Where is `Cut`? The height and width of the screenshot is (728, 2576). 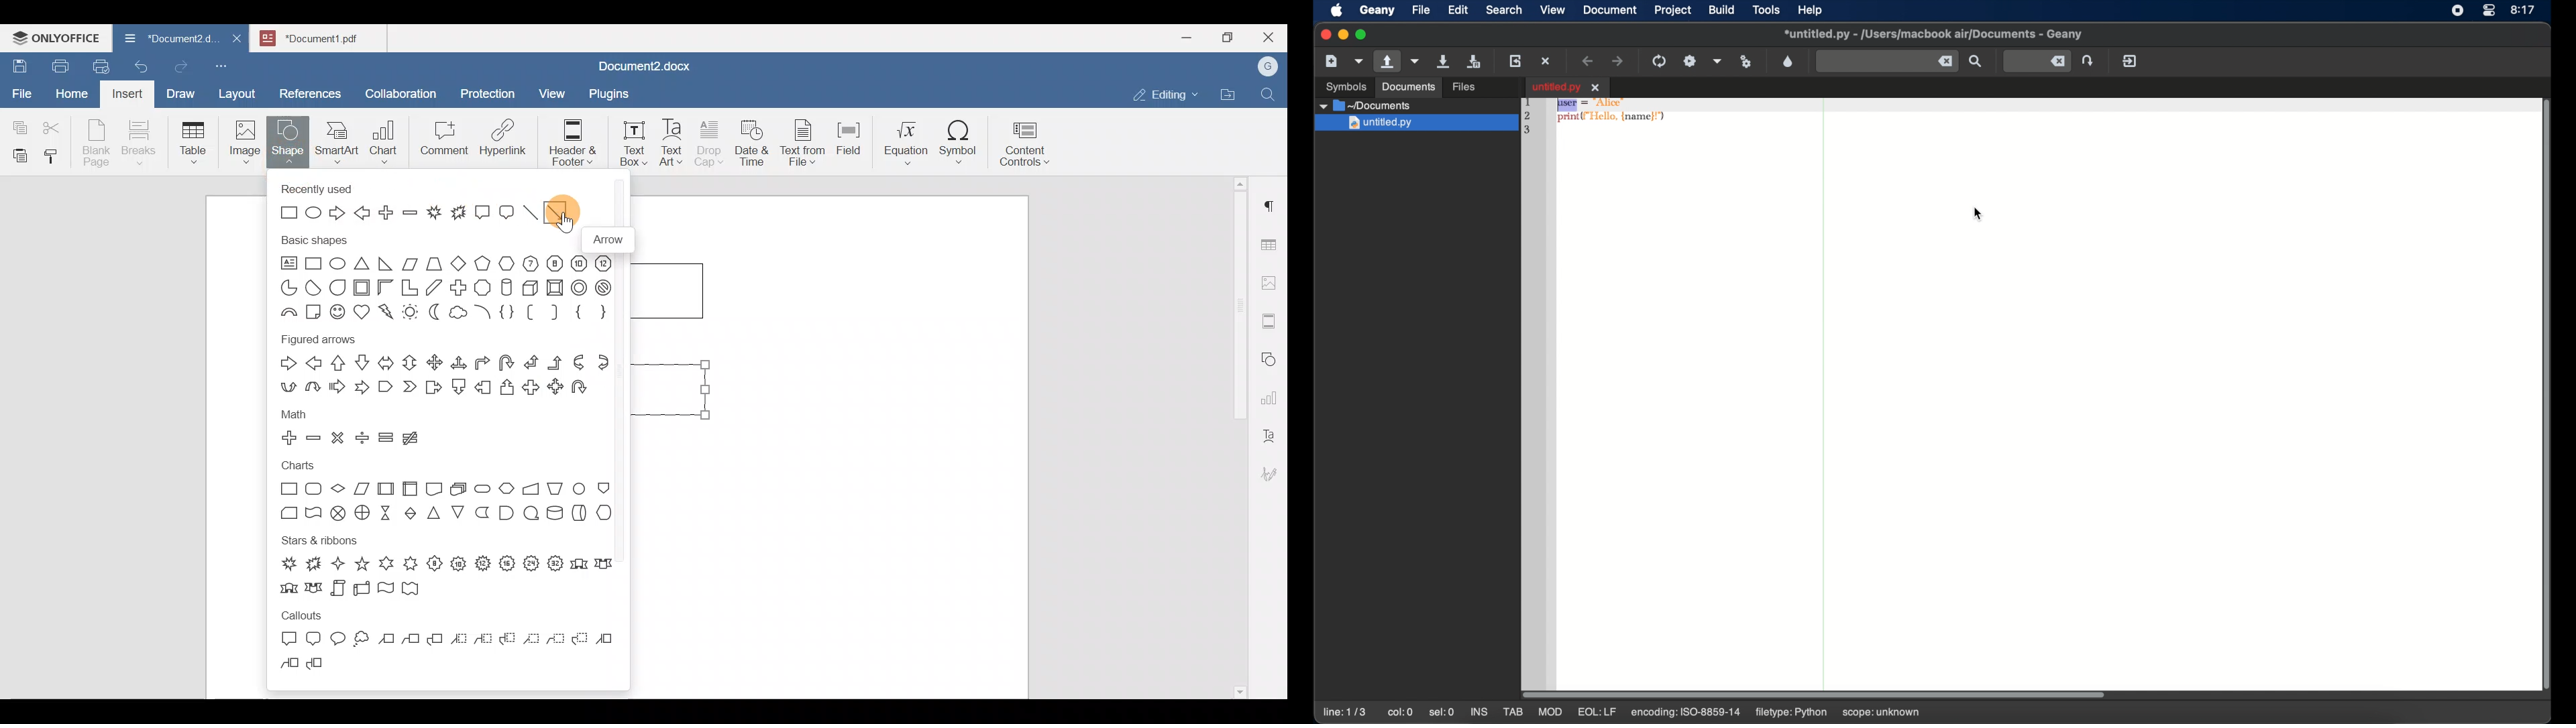 Cut is located at coordinates (56, 125).